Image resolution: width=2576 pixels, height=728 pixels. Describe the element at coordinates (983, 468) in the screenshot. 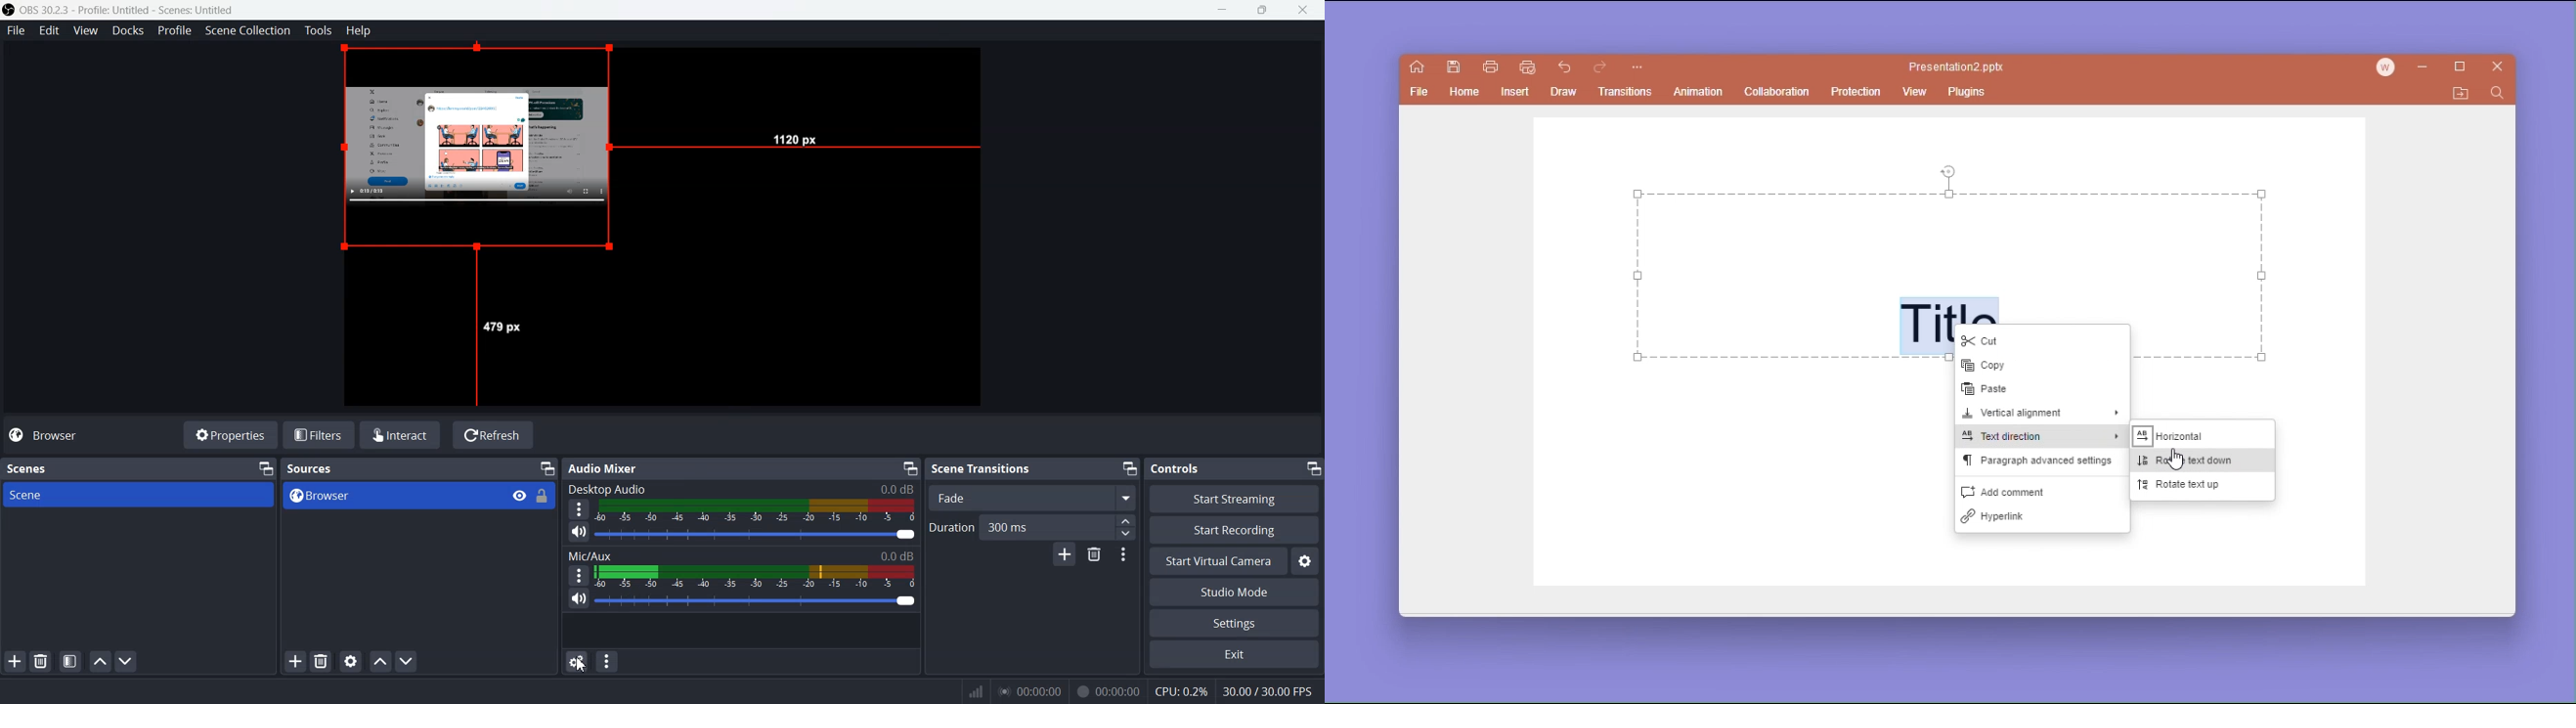

I see `Scene Transitions` at that location.